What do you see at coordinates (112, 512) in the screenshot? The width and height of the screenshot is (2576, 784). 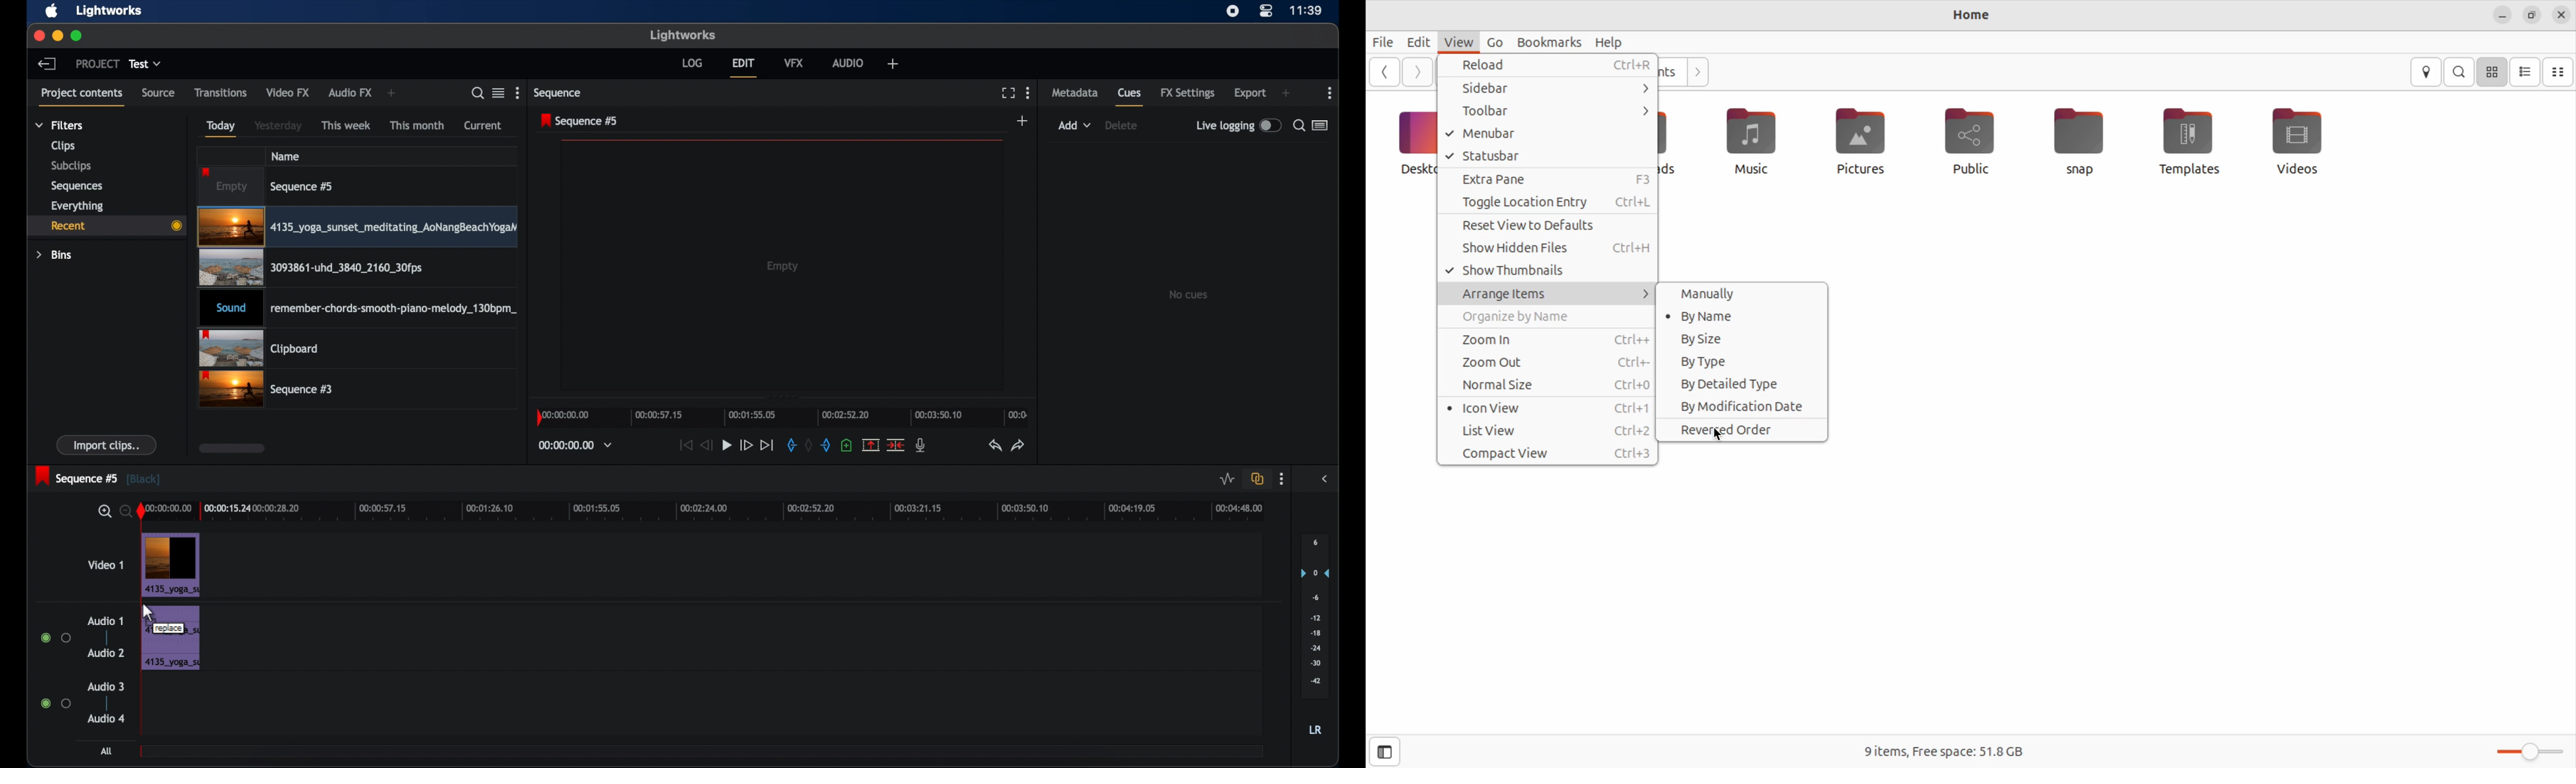 I see `zoom` at bounding box center [112, 512].